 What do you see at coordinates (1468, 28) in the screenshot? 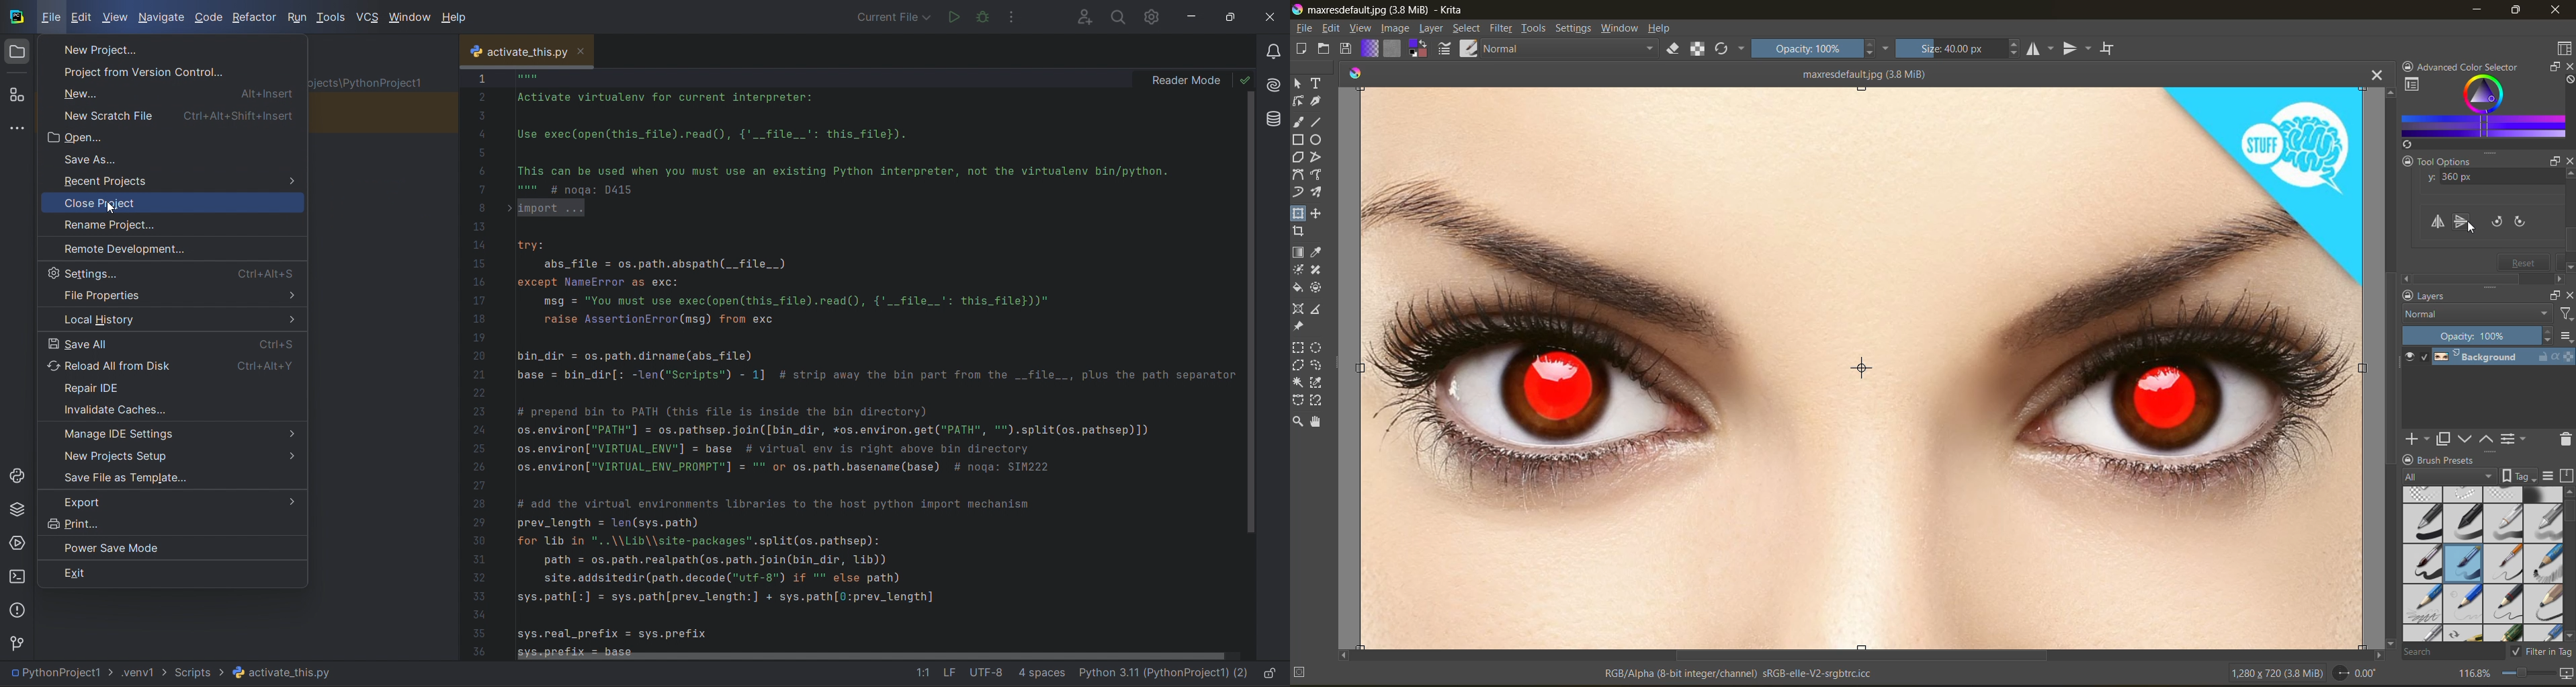
I see `select` at bounding box center [1468, 28].